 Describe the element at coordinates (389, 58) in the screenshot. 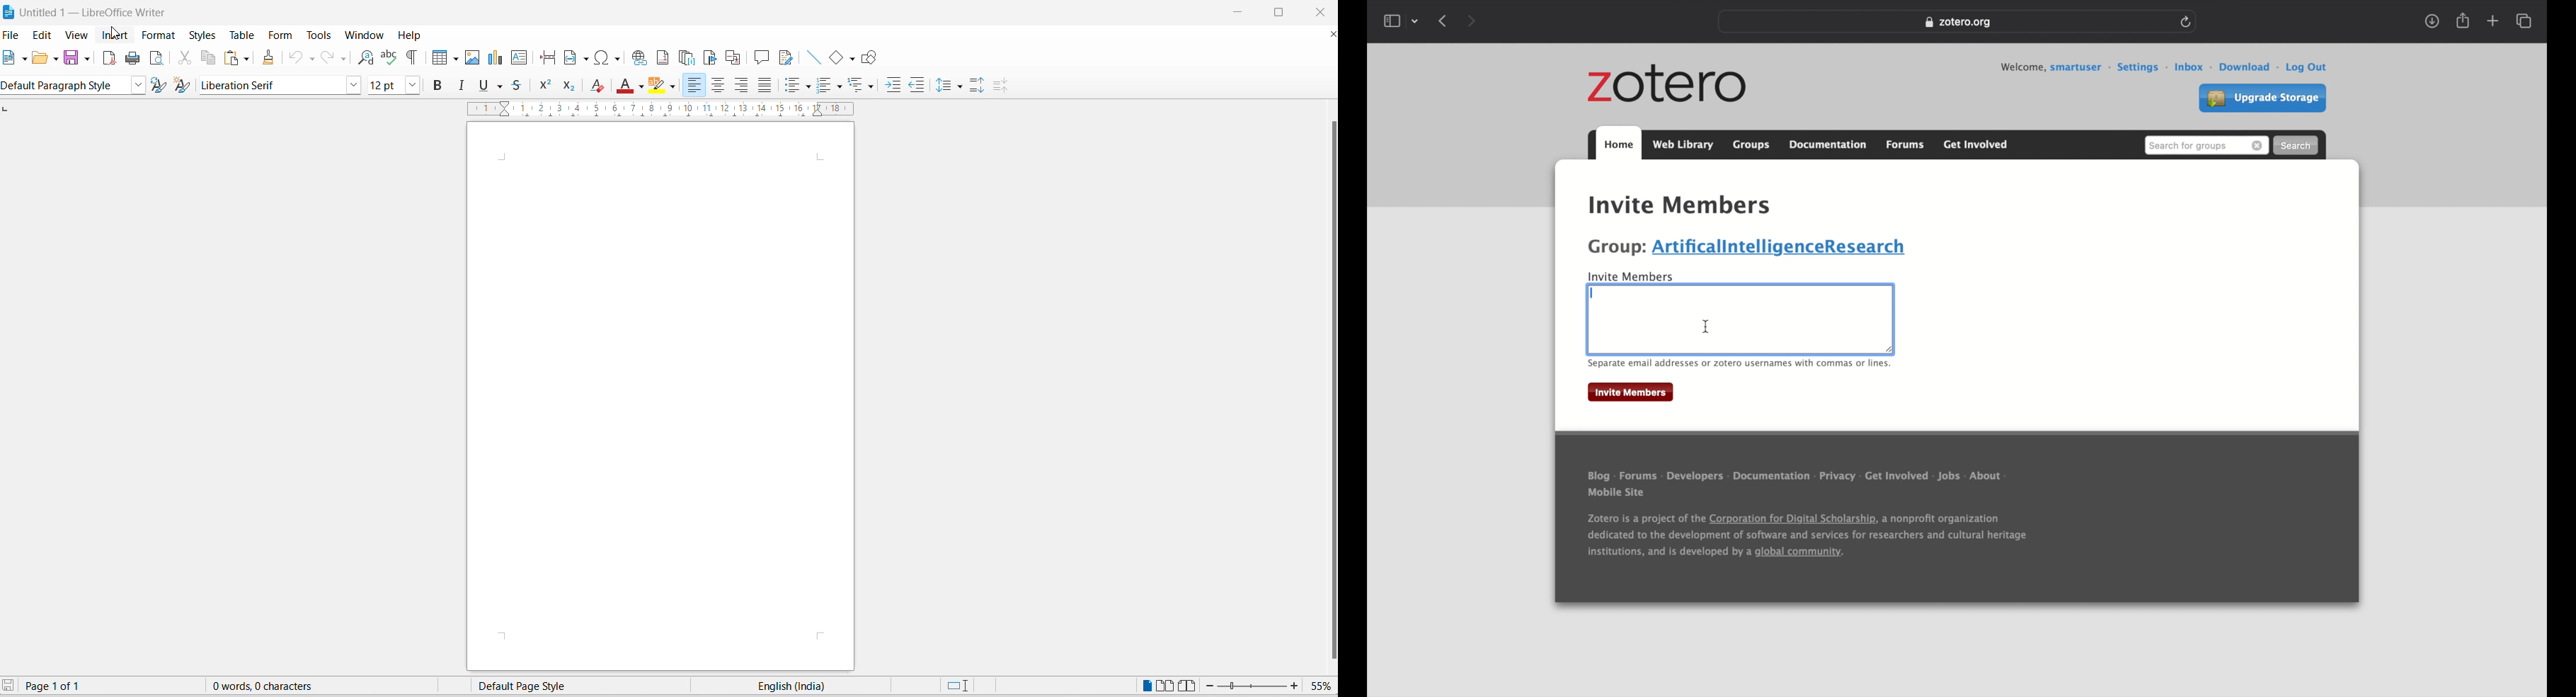

I see `spellings` at that location.